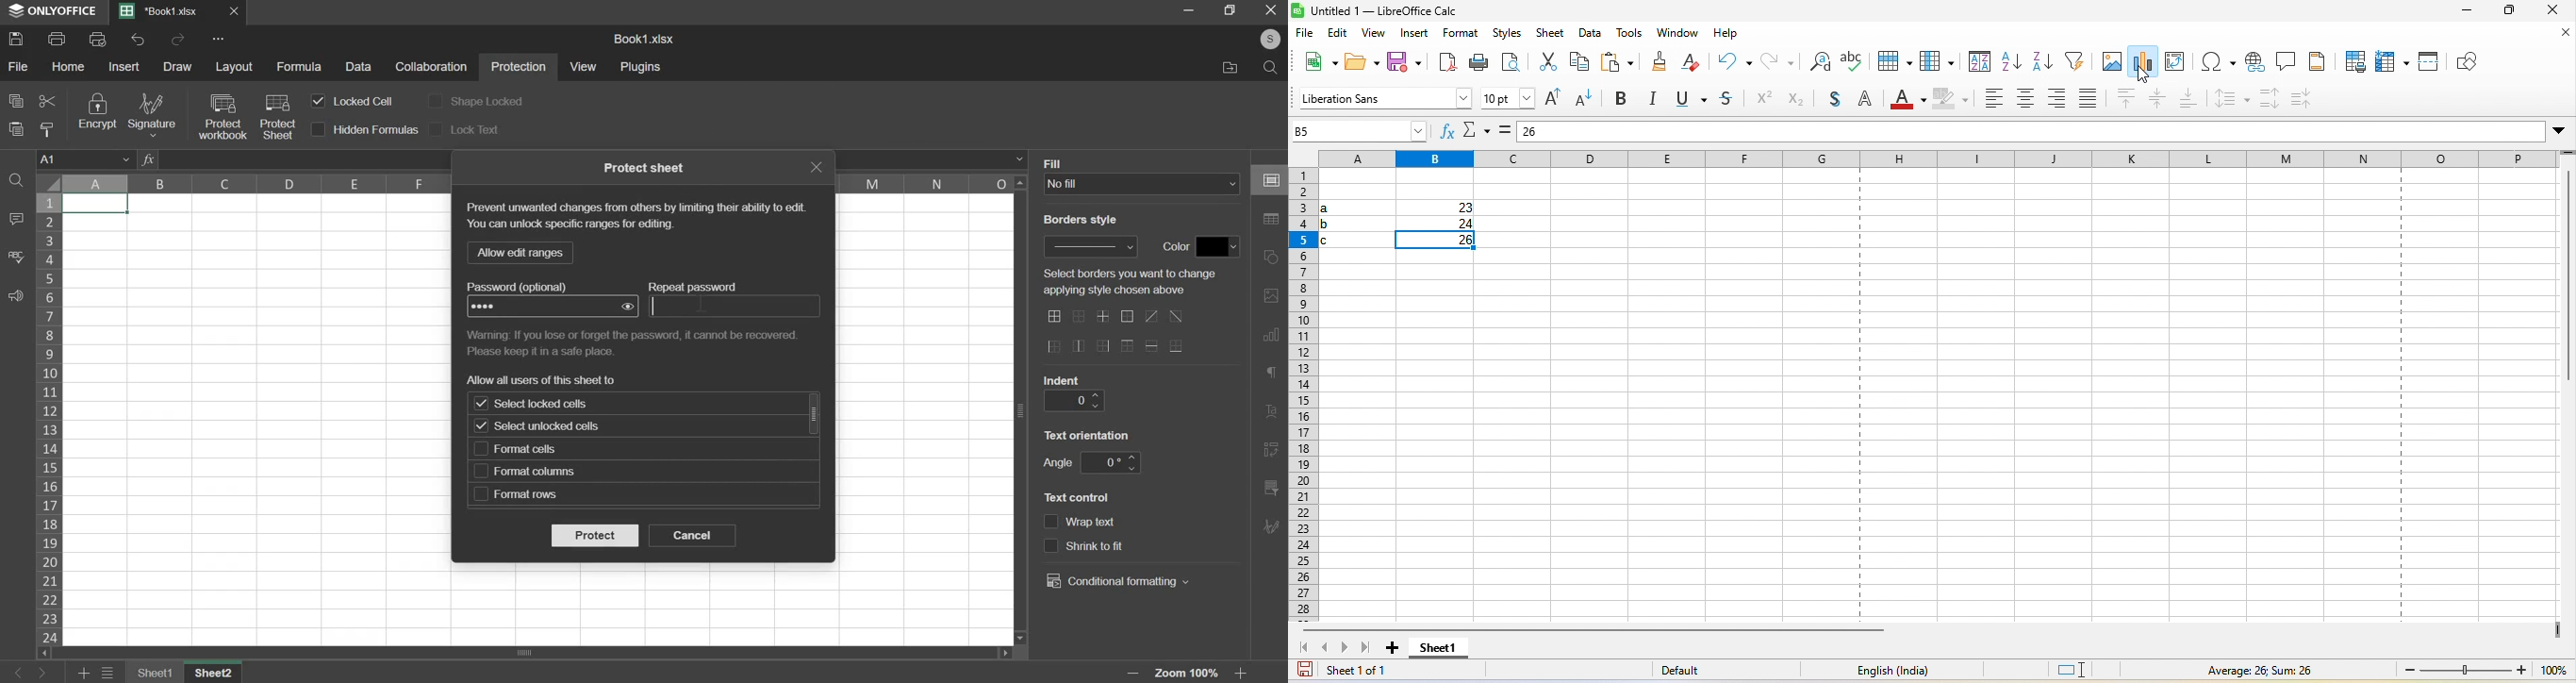 The image size is (2576, 700). Describe the element at coordinates (2284, 670) in the screenshot. I see `average, sum=0` at that location.